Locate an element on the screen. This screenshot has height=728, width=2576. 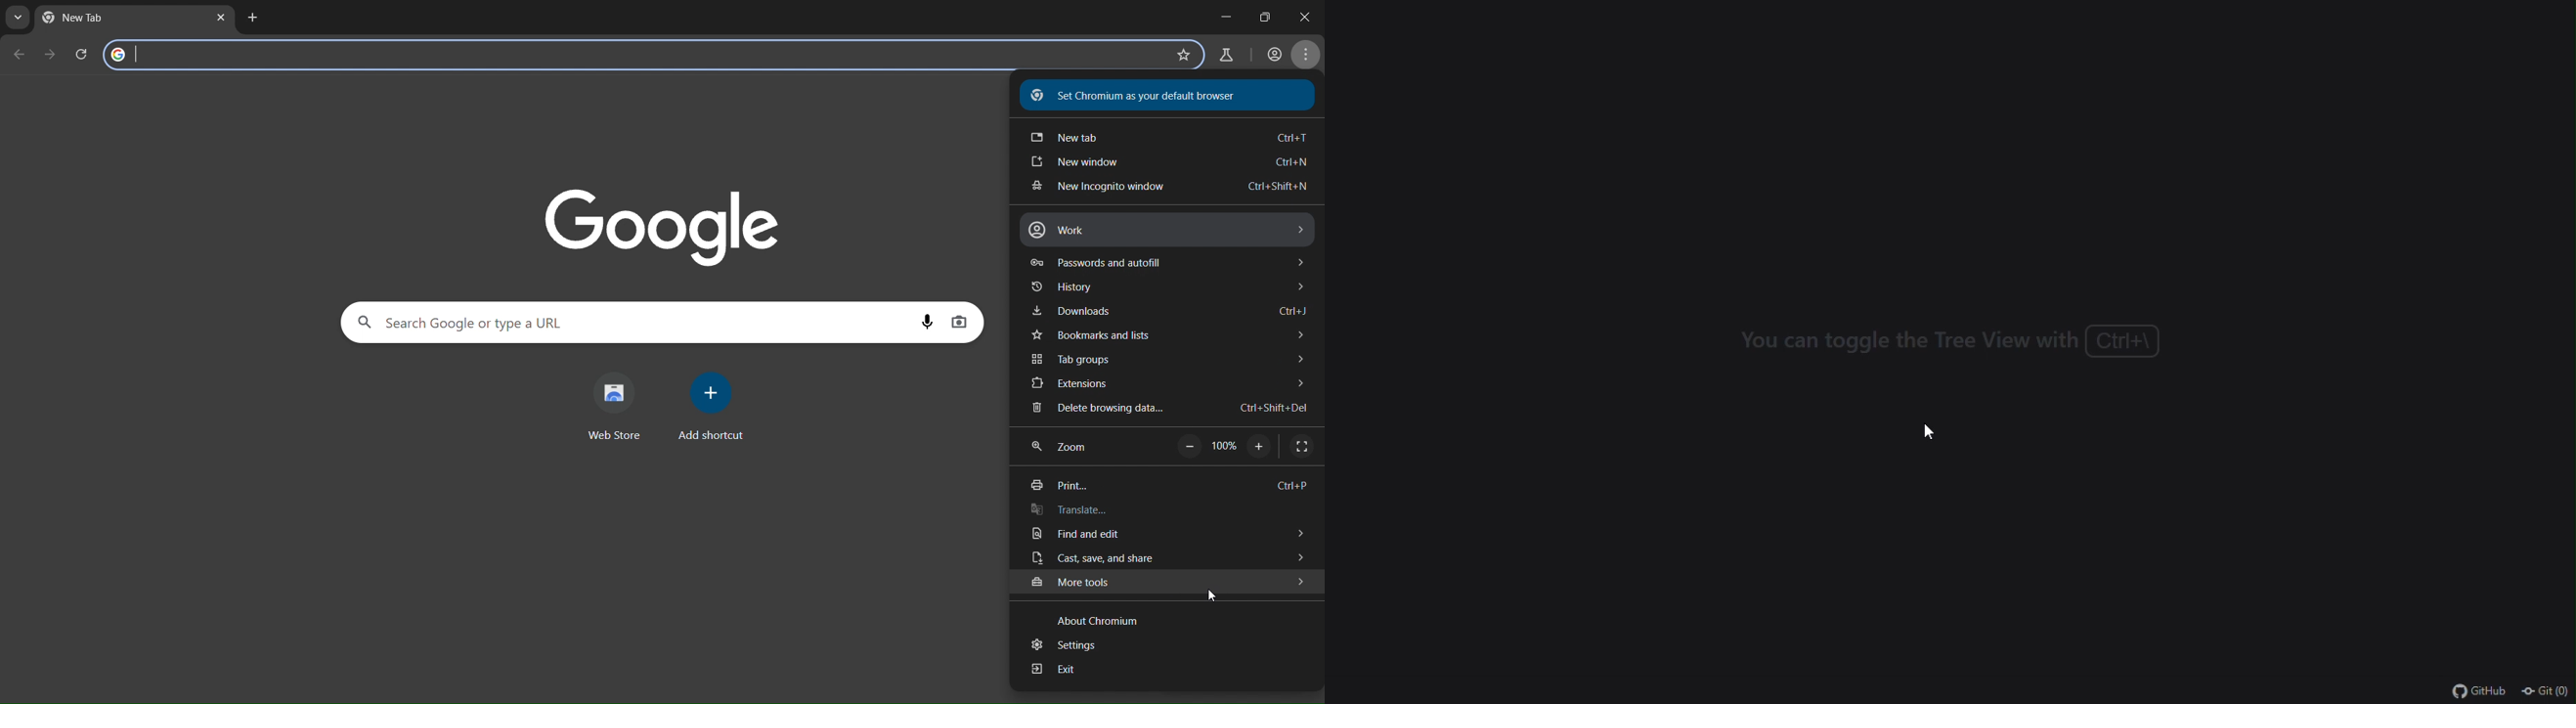
new window is located at coordinates (1171, 164).